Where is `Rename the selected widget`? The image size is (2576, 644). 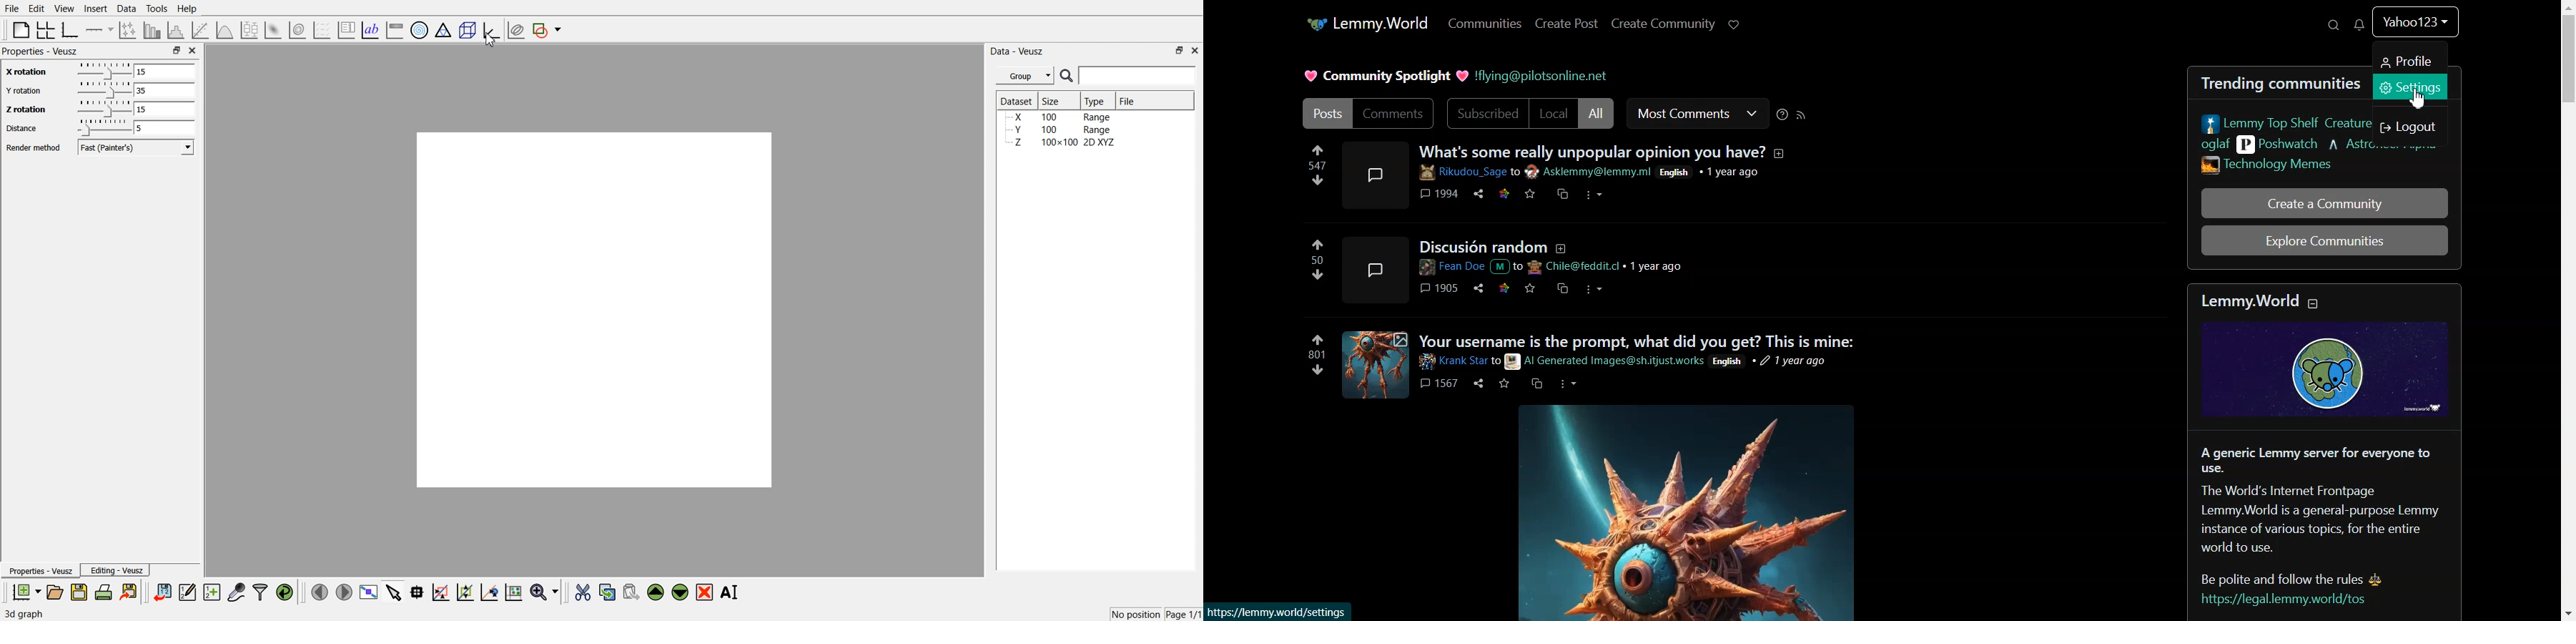
Rename the selected widget is located at coordinates (731, 592).